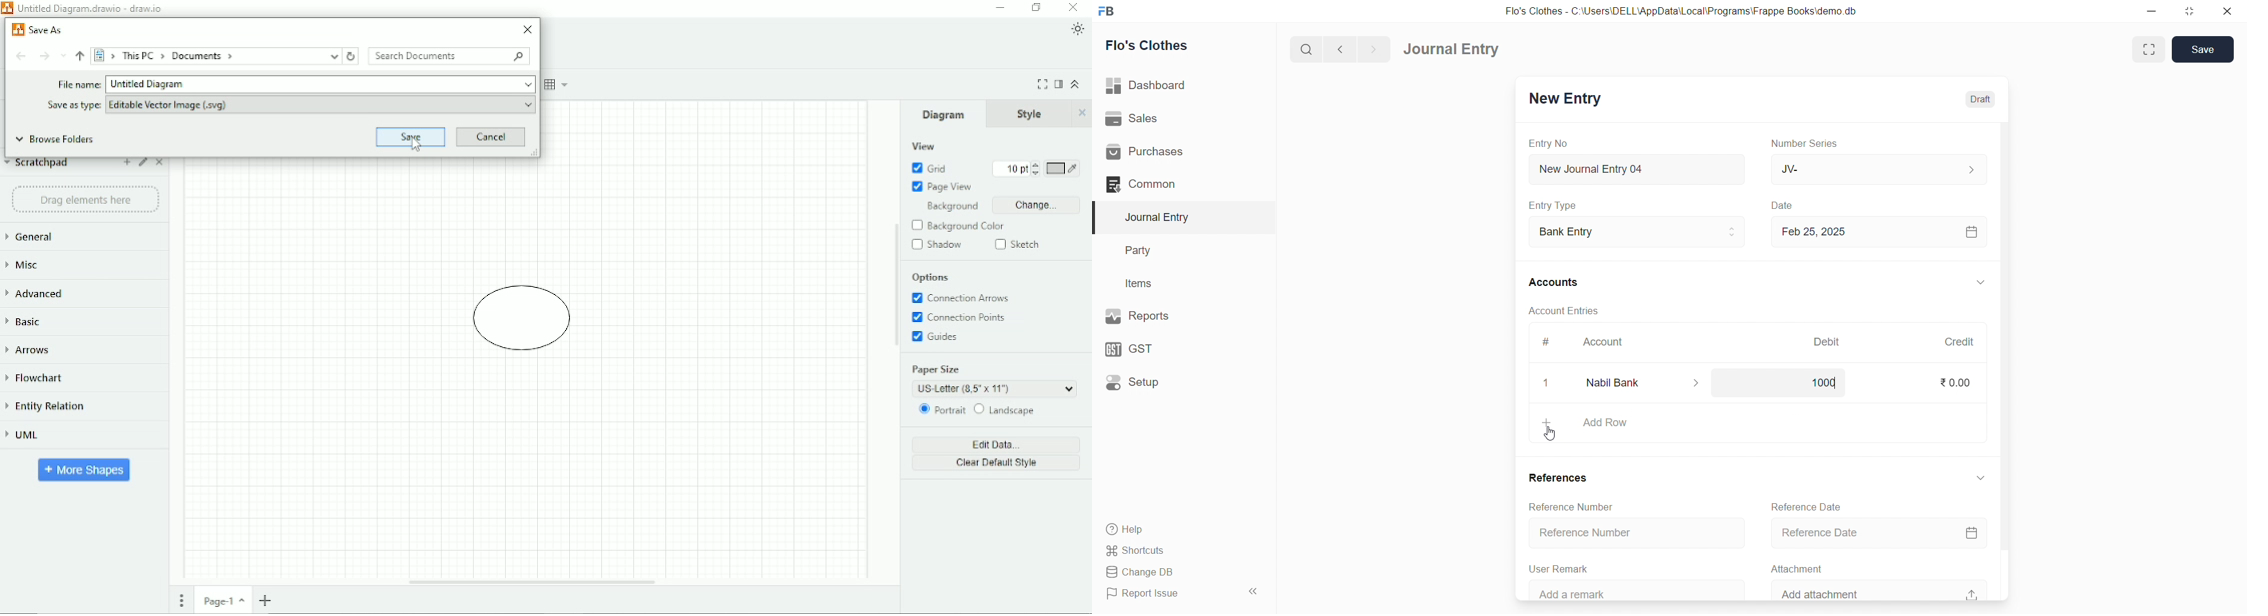 The image size is (2268, 616). Describe the element at coordinates (1178, 152) in the screenshot. I see `Purchases` at that location.